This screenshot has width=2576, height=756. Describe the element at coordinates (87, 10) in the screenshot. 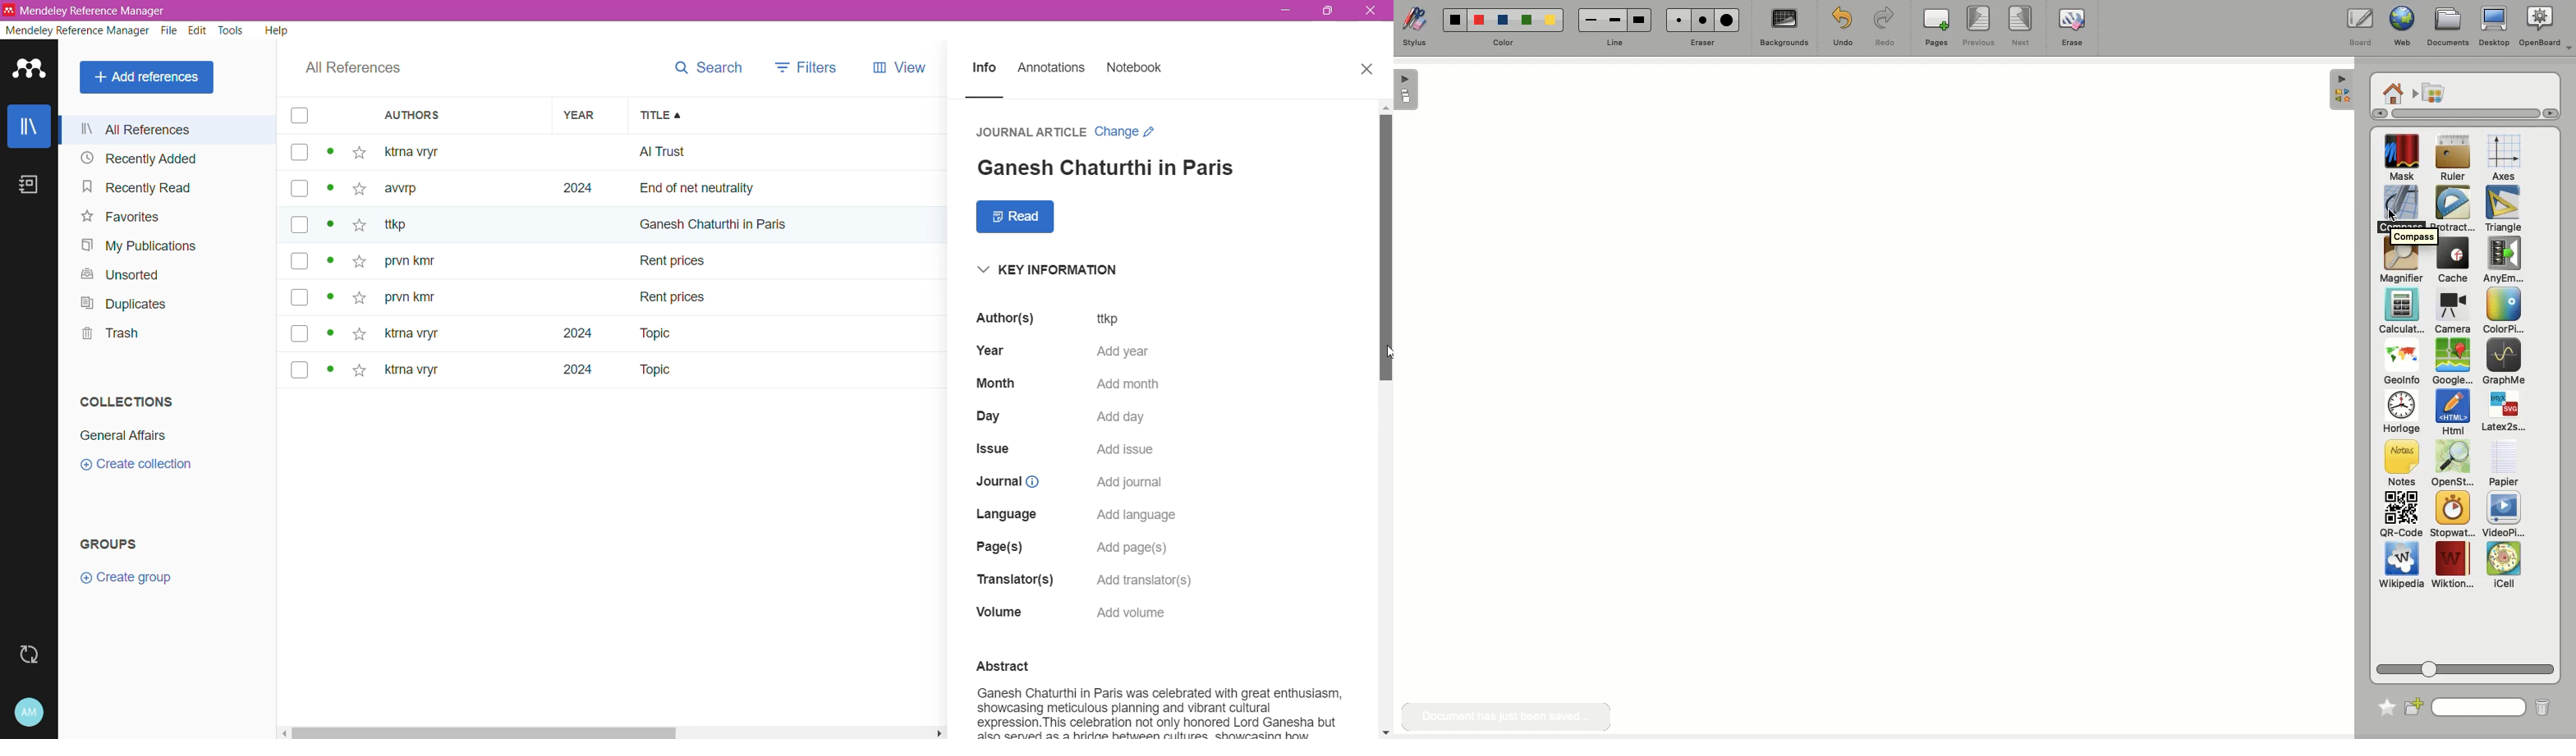

I see `Application Name` at that location.